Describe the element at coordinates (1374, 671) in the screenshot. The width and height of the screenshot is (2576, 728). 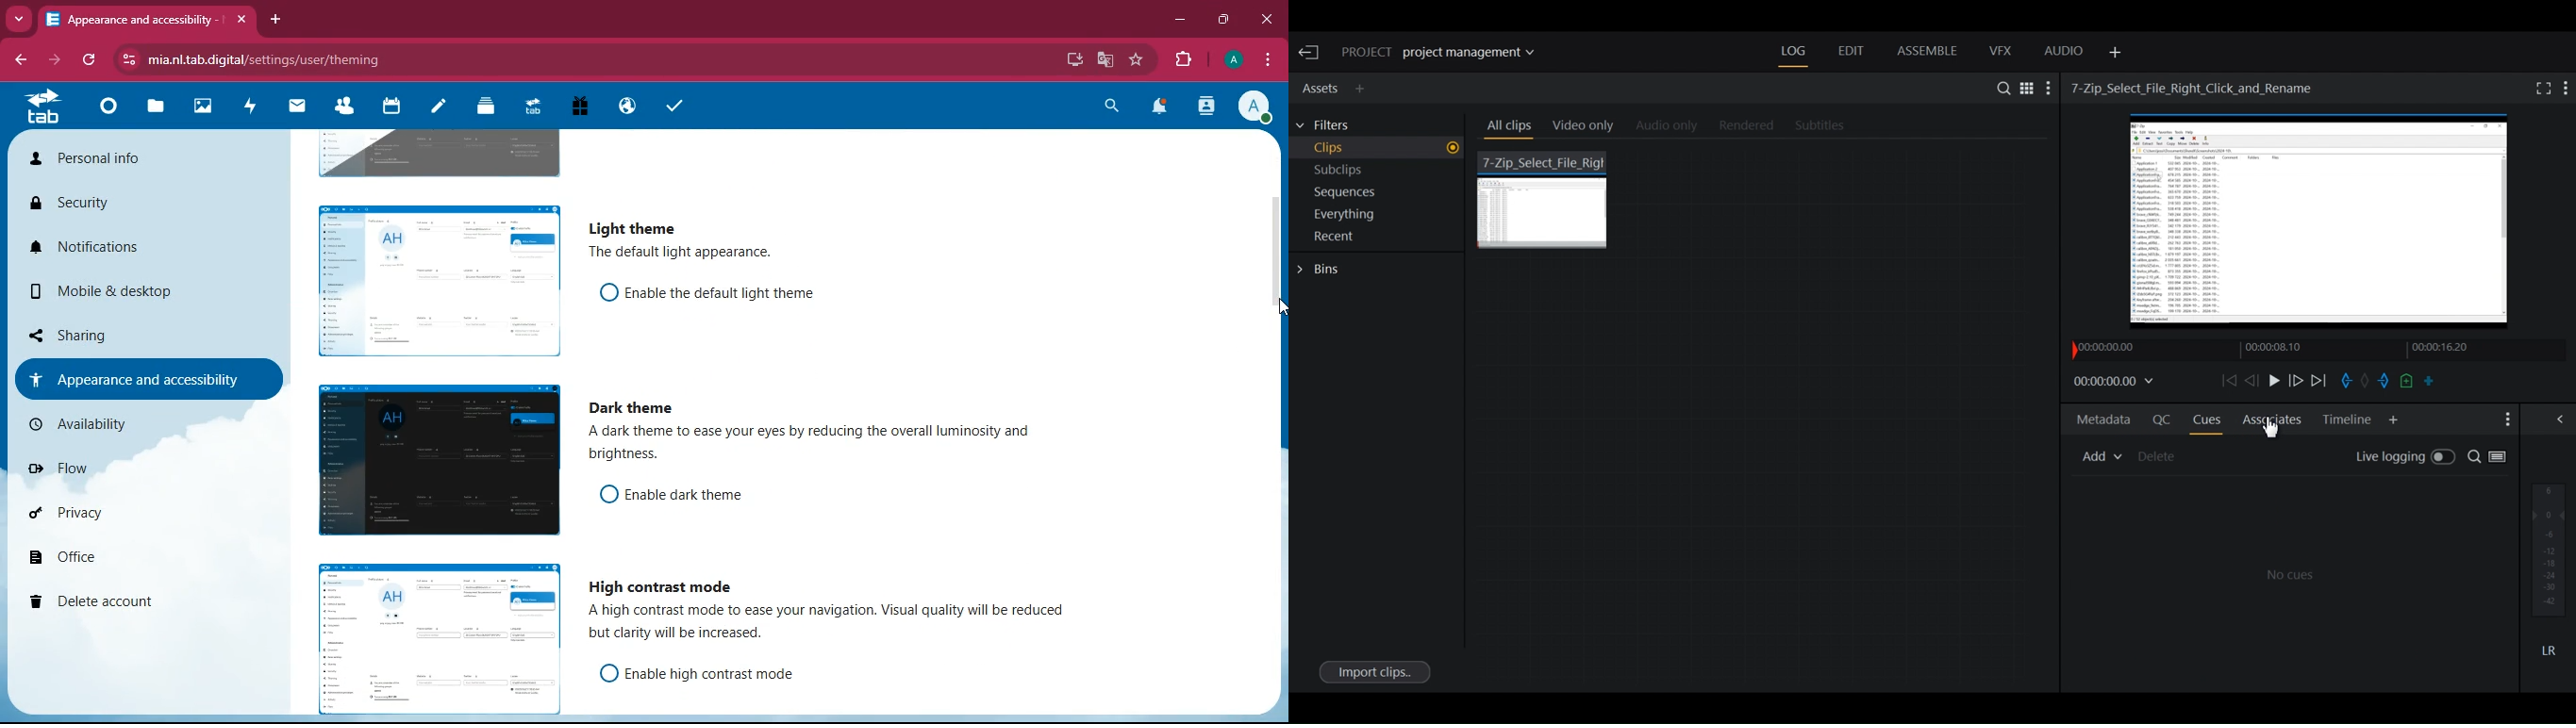
I see `Import clips` at that location.